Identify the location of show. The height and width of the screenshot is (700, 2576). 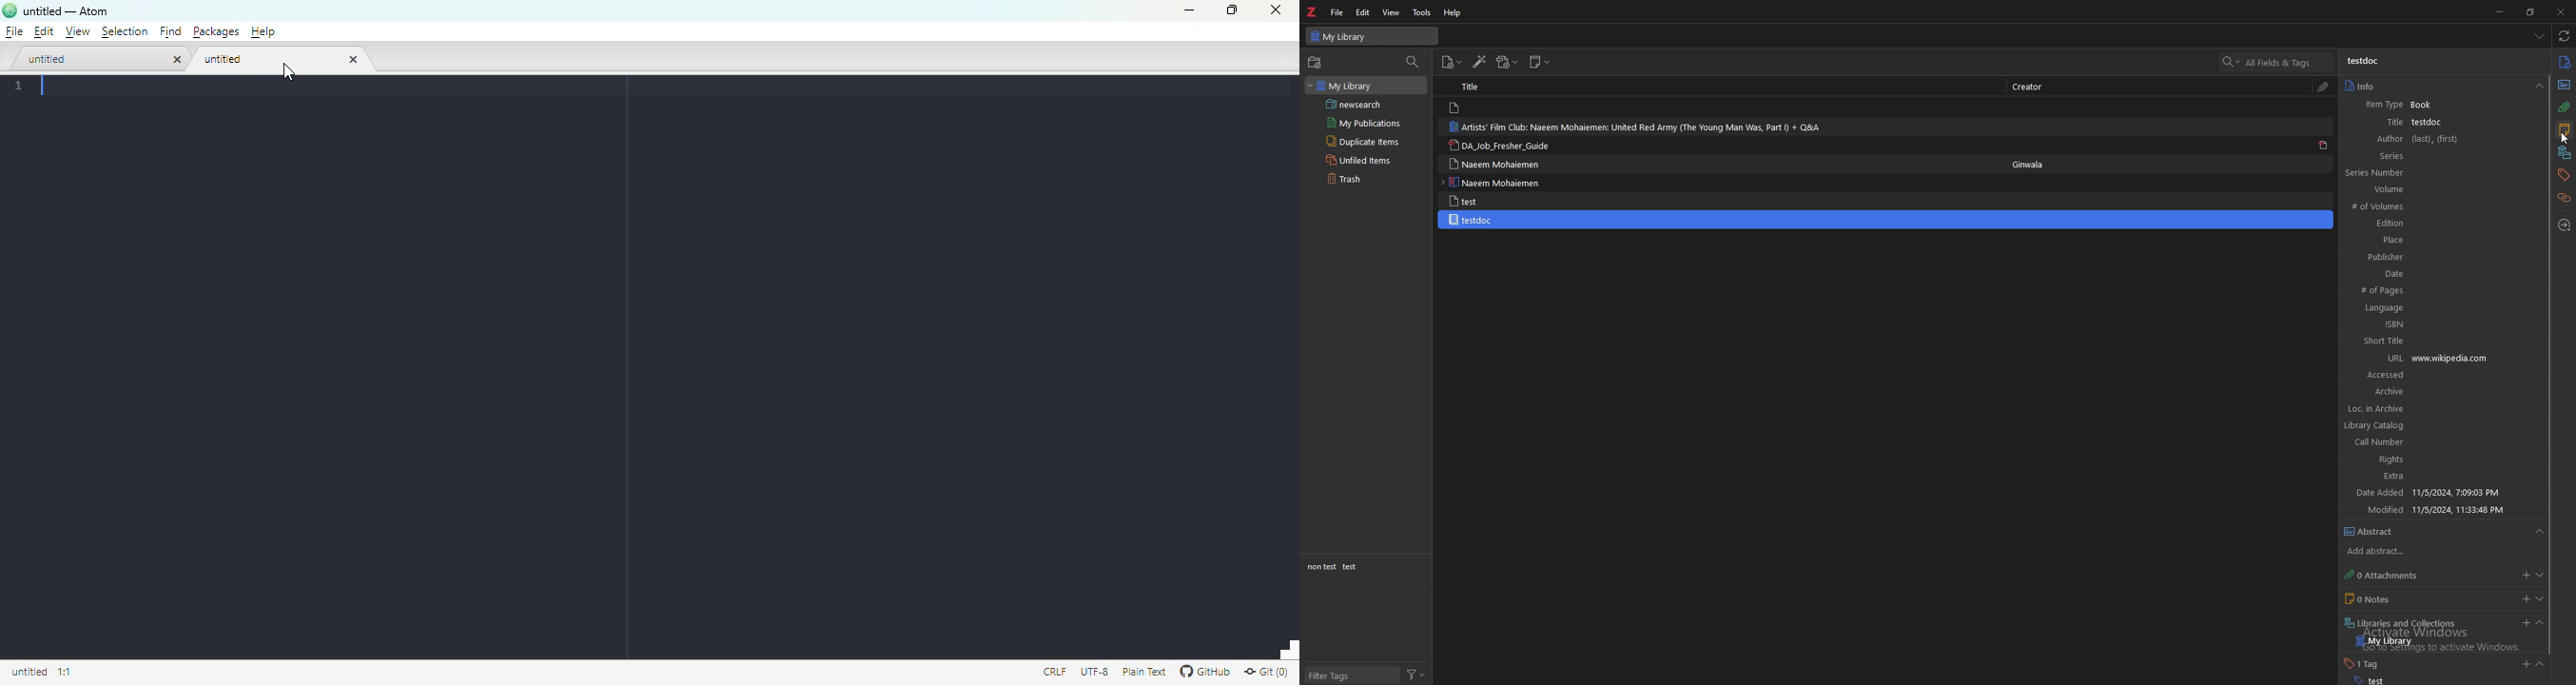
(2538, 599).